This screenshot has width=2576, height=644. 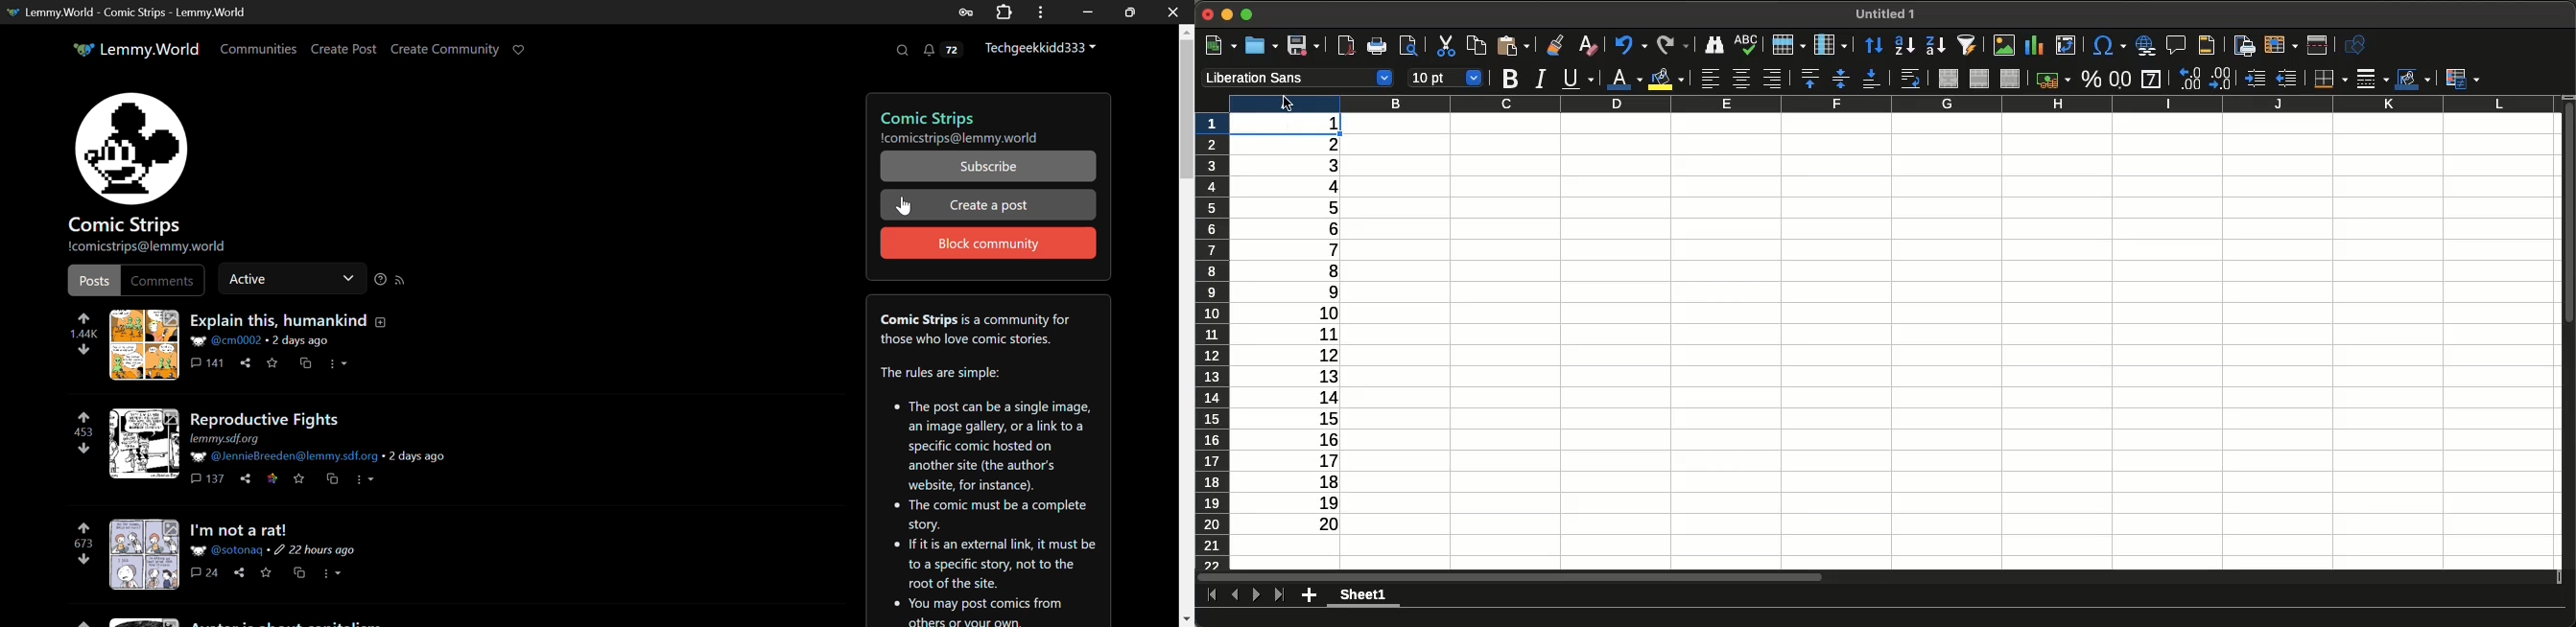 What do you see at coordinates (2053, 81) in the screenshot?
I see `Currency` at bounding box center [2053, 81].